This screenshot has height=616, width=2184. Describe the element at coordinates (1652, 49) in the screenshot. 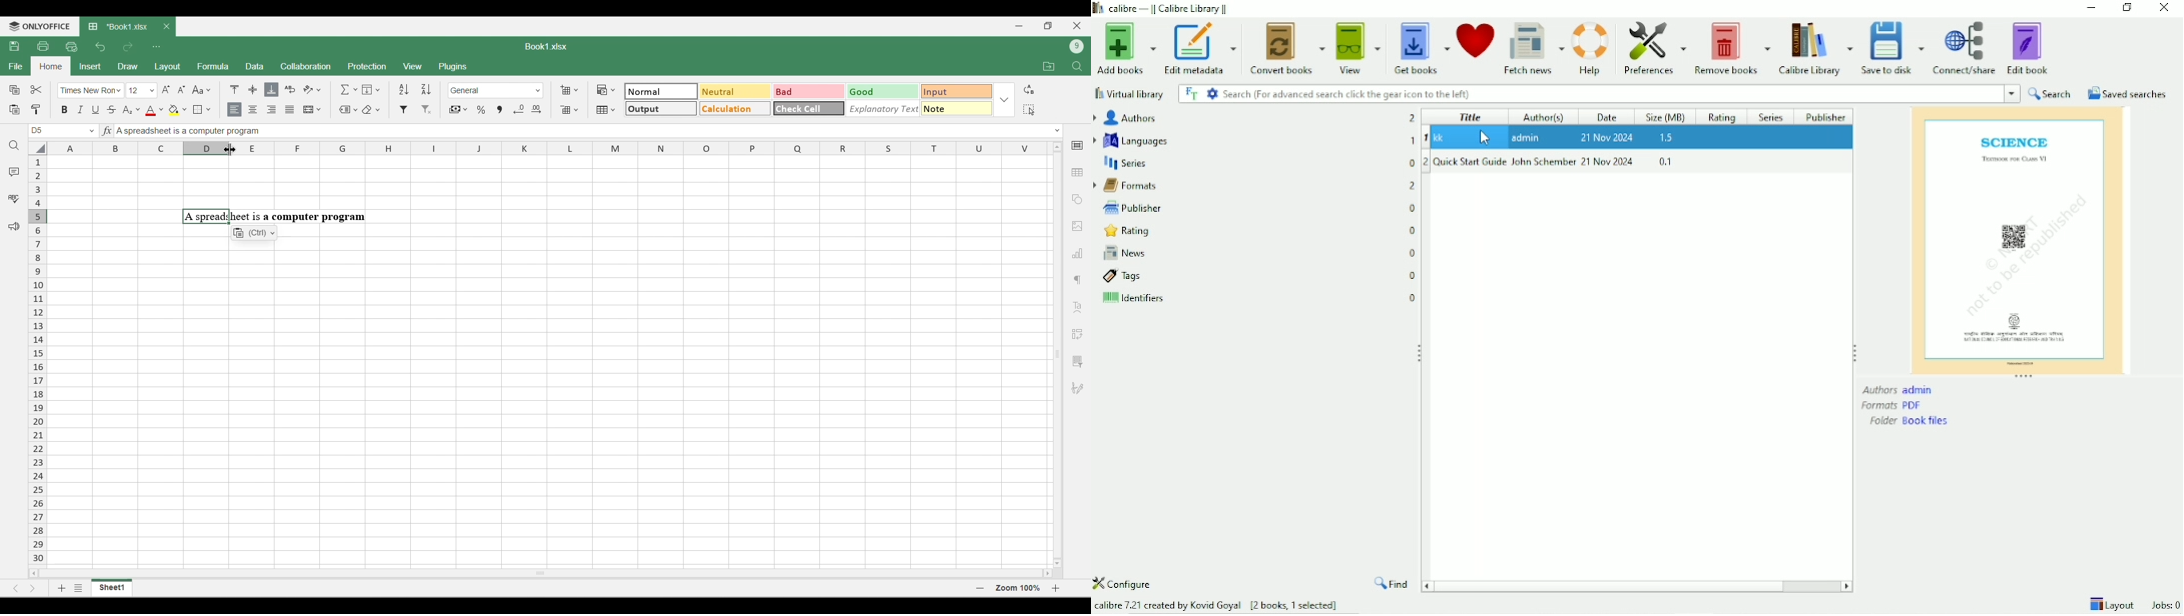

I see `Preferences` at that location.